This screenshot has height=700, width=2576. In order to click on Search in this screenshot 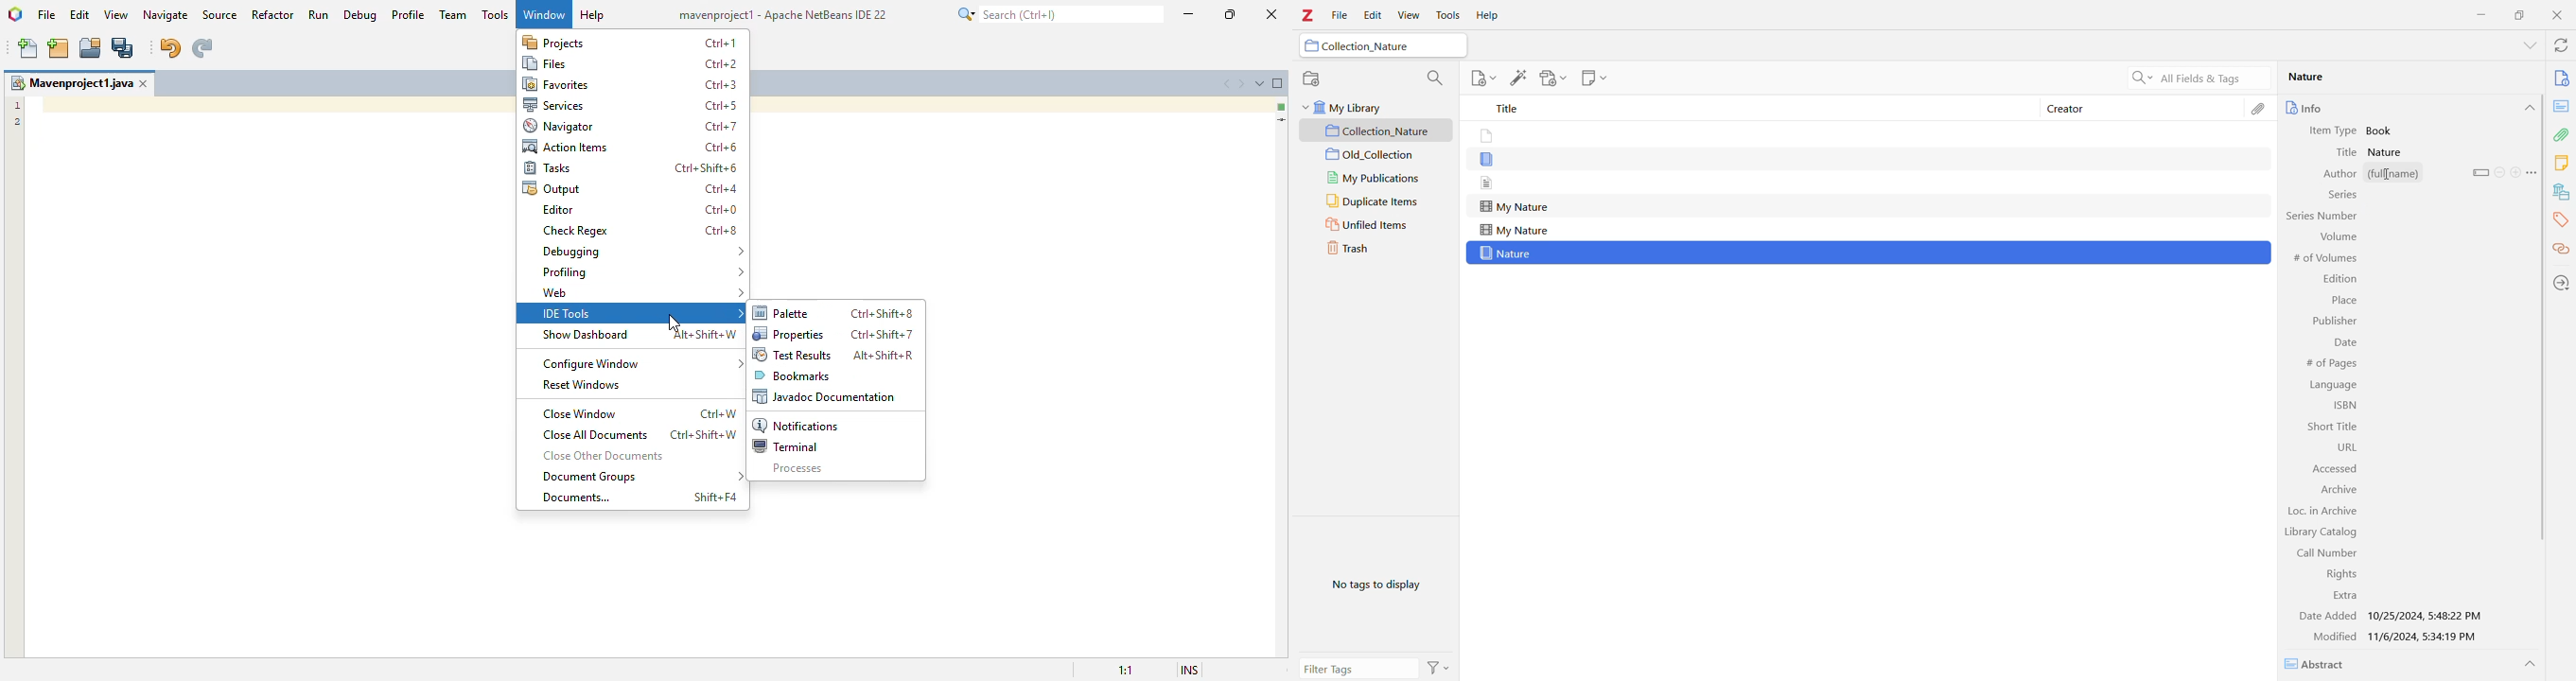, I will do `click(1433, 78)`.